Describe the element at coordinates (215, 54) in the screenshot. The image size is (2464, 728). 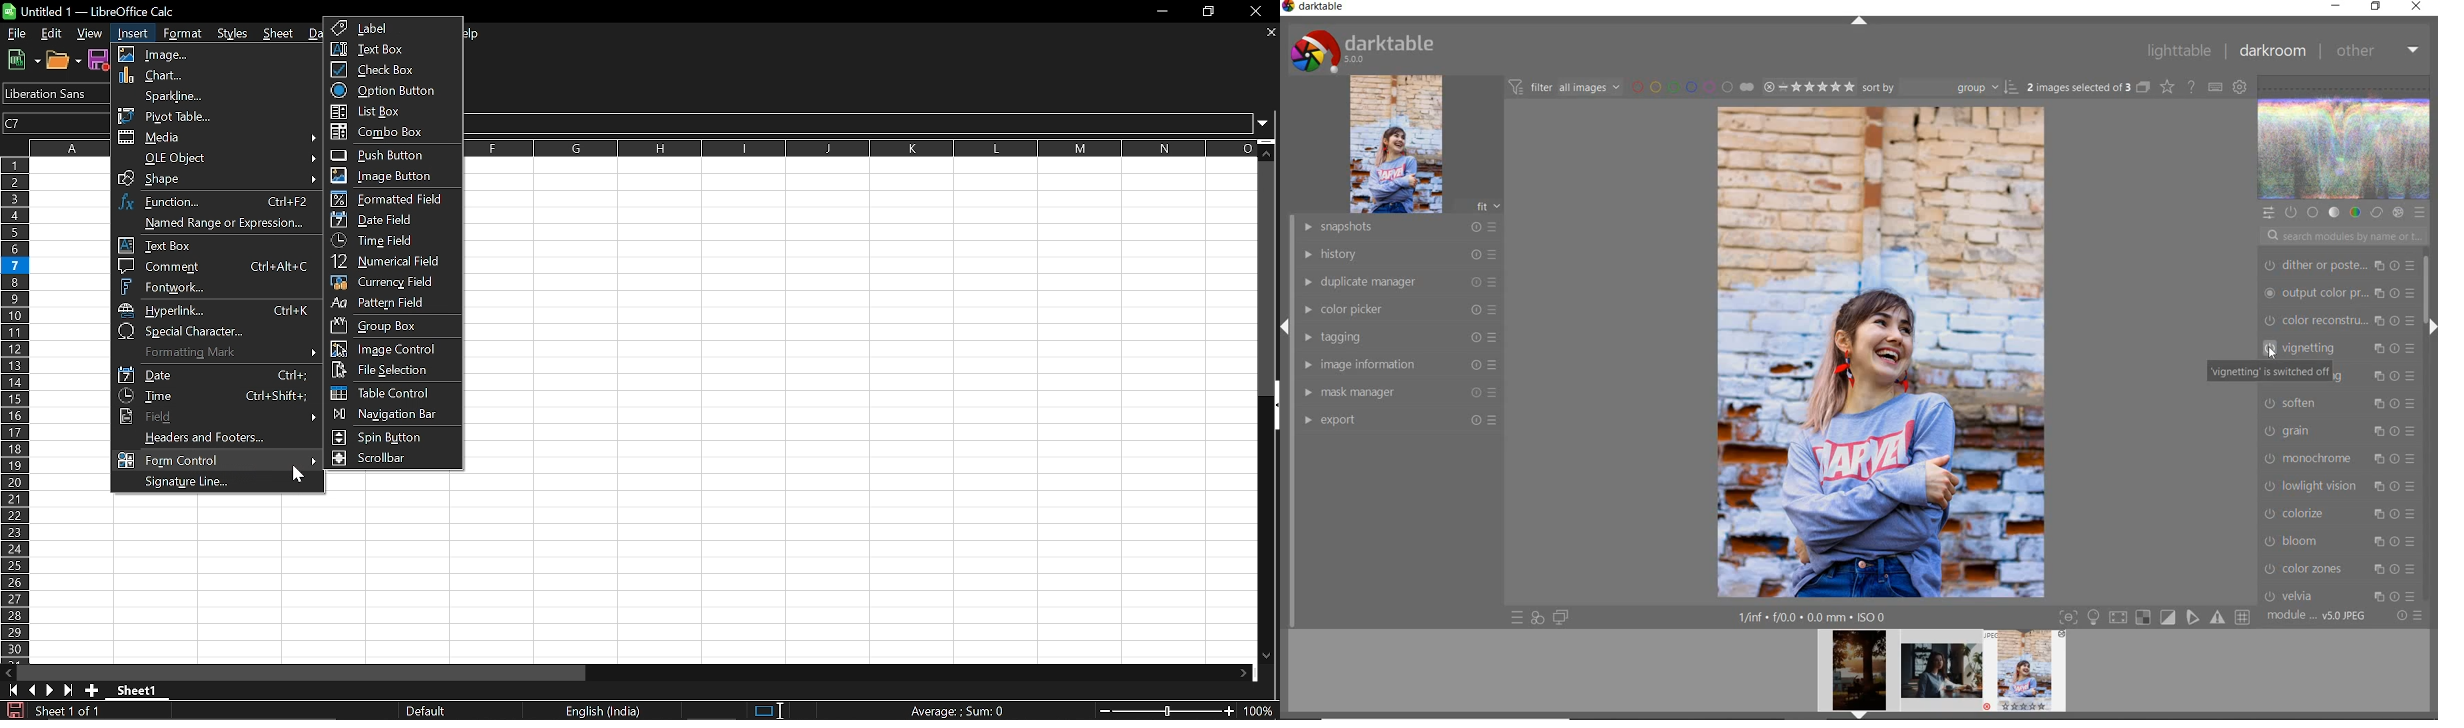
I see `Image` at that location.